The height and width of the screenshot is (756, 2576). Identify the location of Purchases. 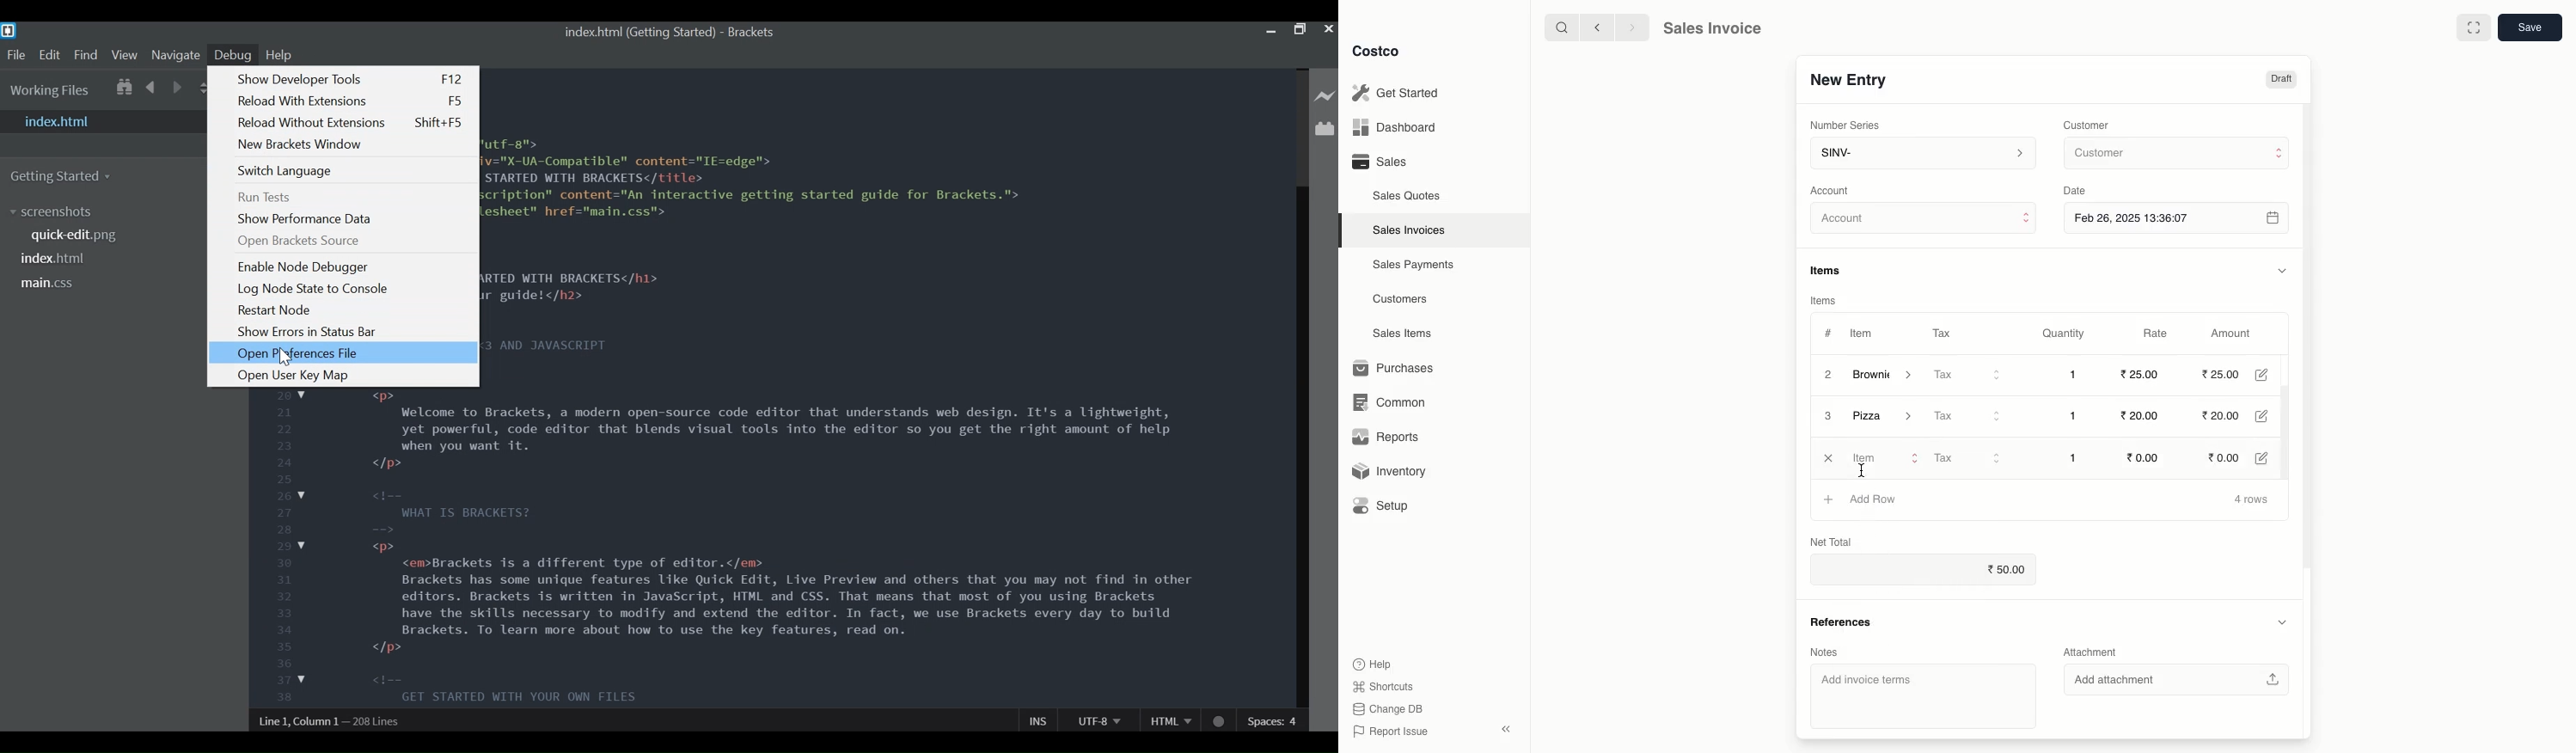
(1398, 368).